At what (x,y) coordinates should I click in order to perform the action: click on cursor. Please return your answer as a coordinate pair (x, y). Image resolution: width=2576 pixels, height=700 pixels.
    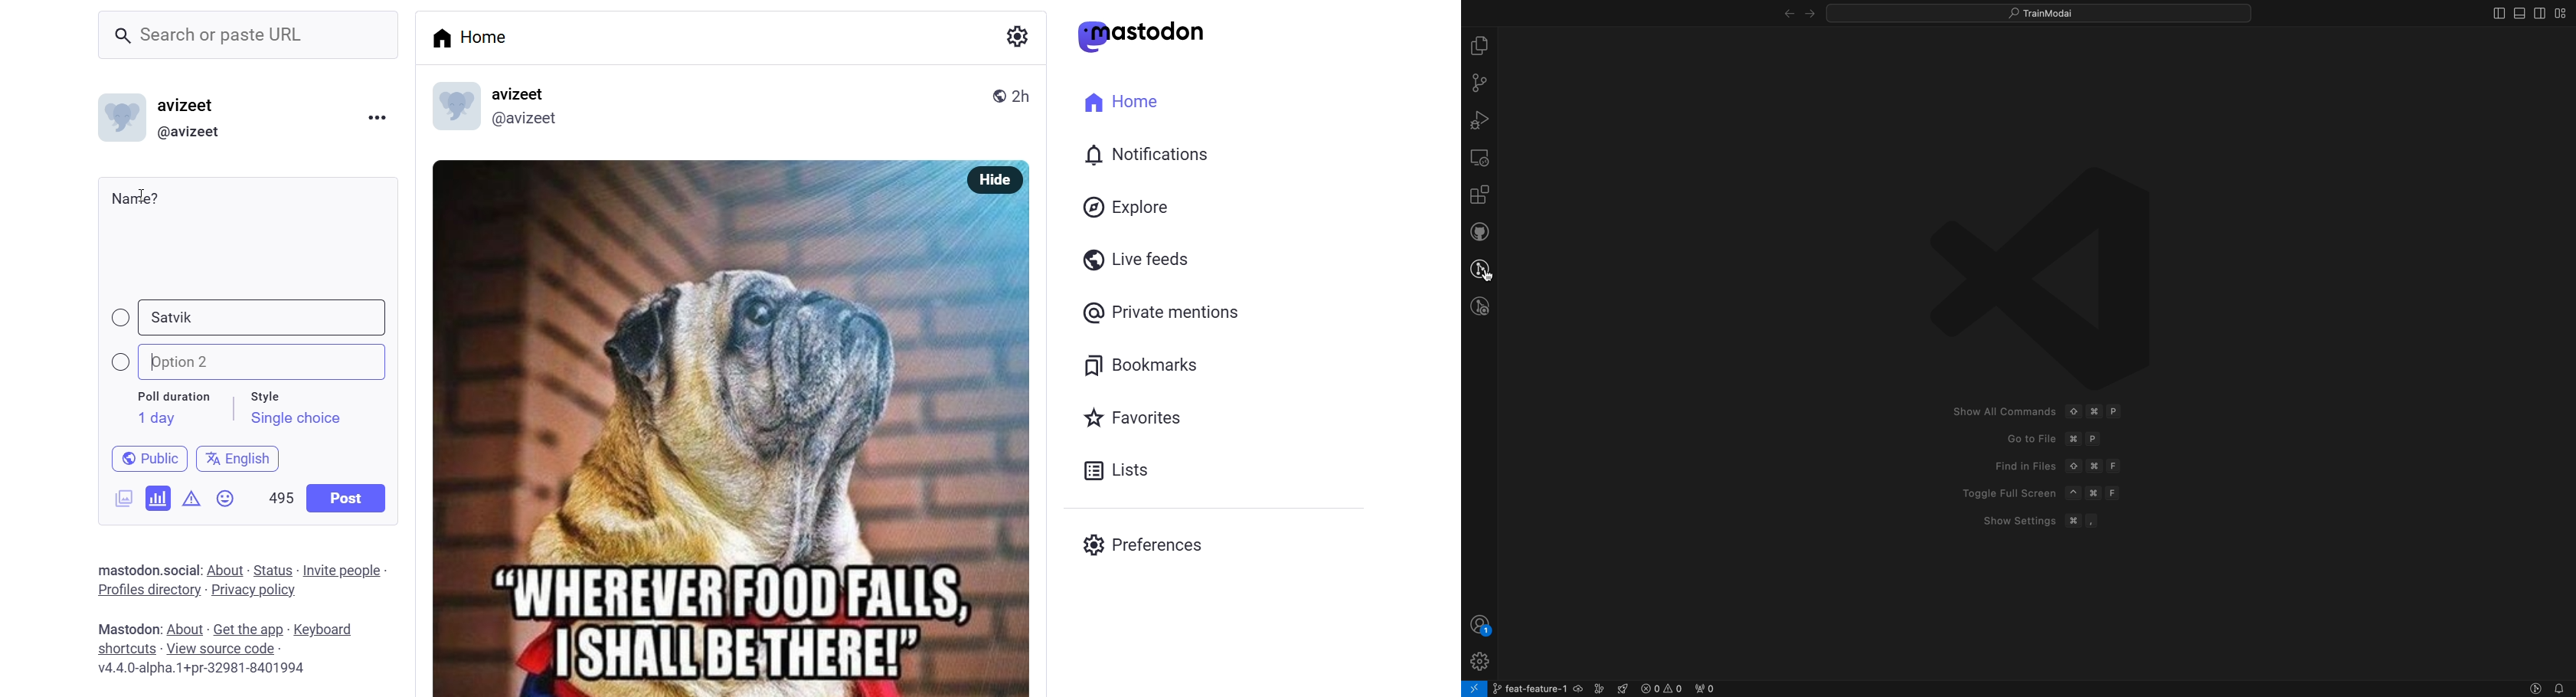
    Looking at the image, I should click on (149, 194).